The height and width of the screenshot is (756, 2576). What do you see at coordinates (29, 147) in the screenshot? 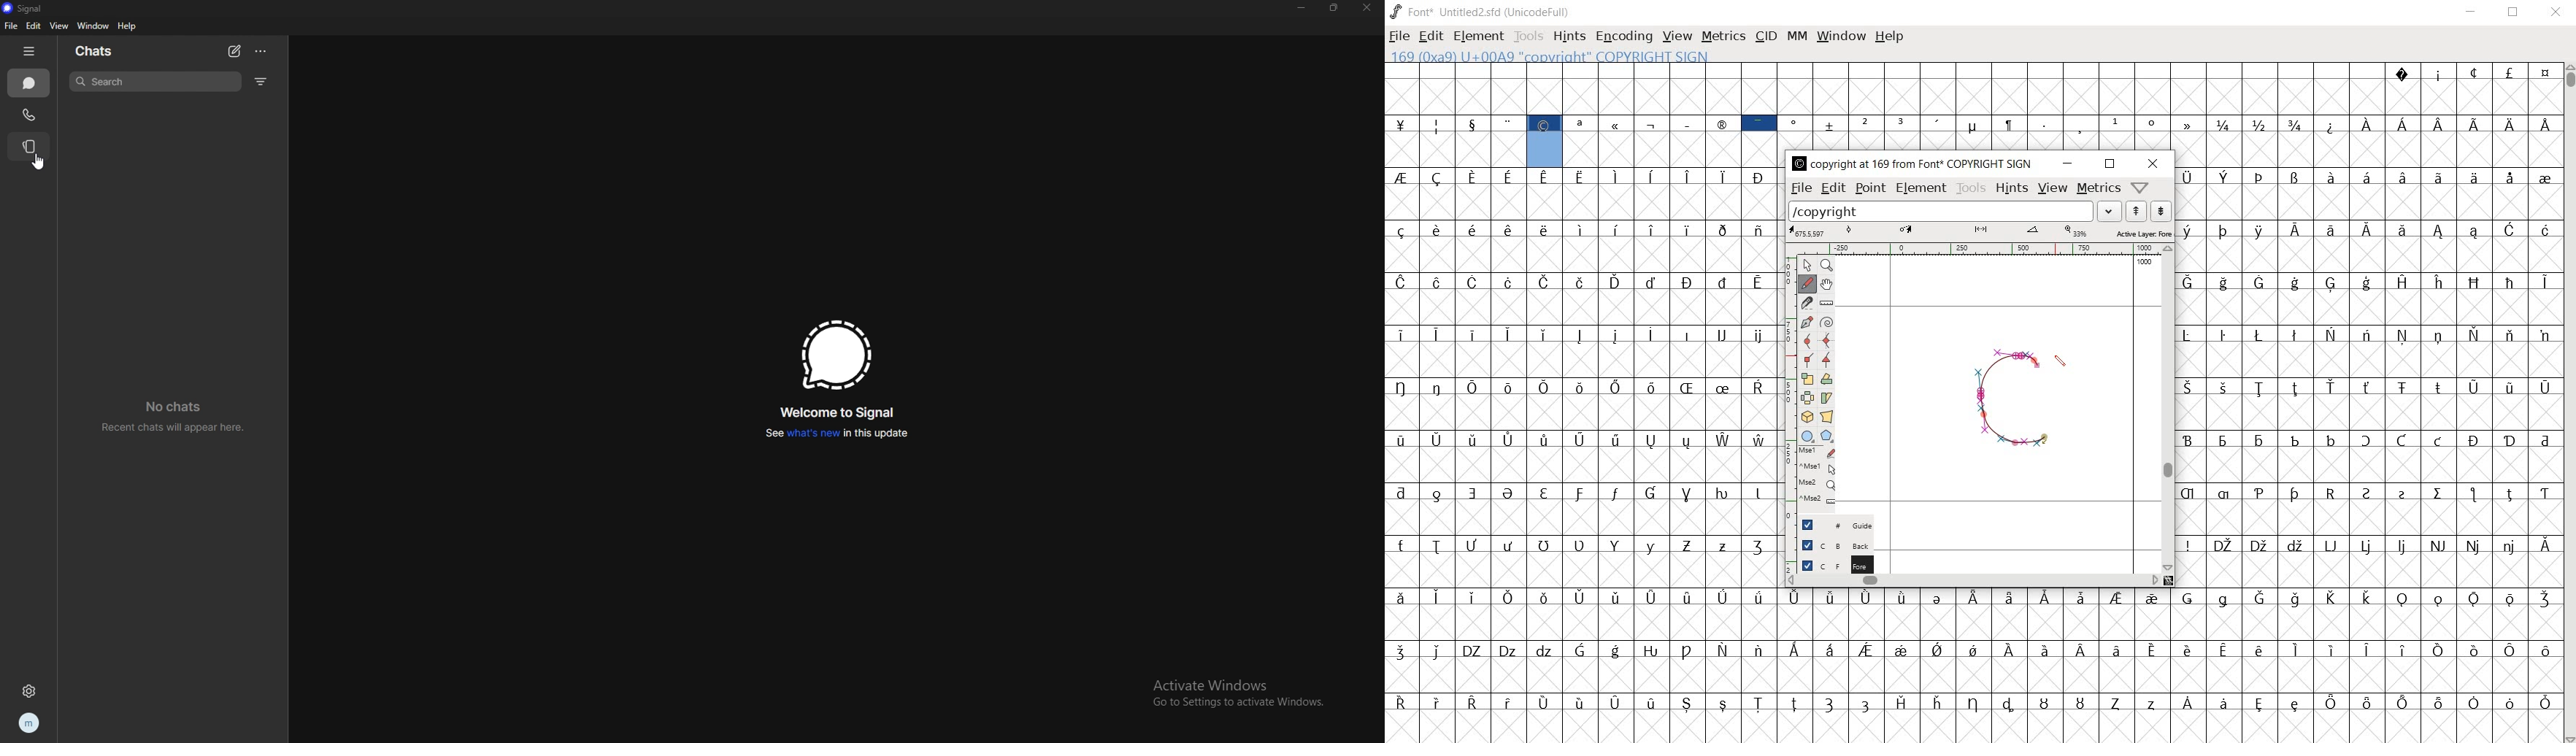
I see `stories` at bounding box center [29, 147].